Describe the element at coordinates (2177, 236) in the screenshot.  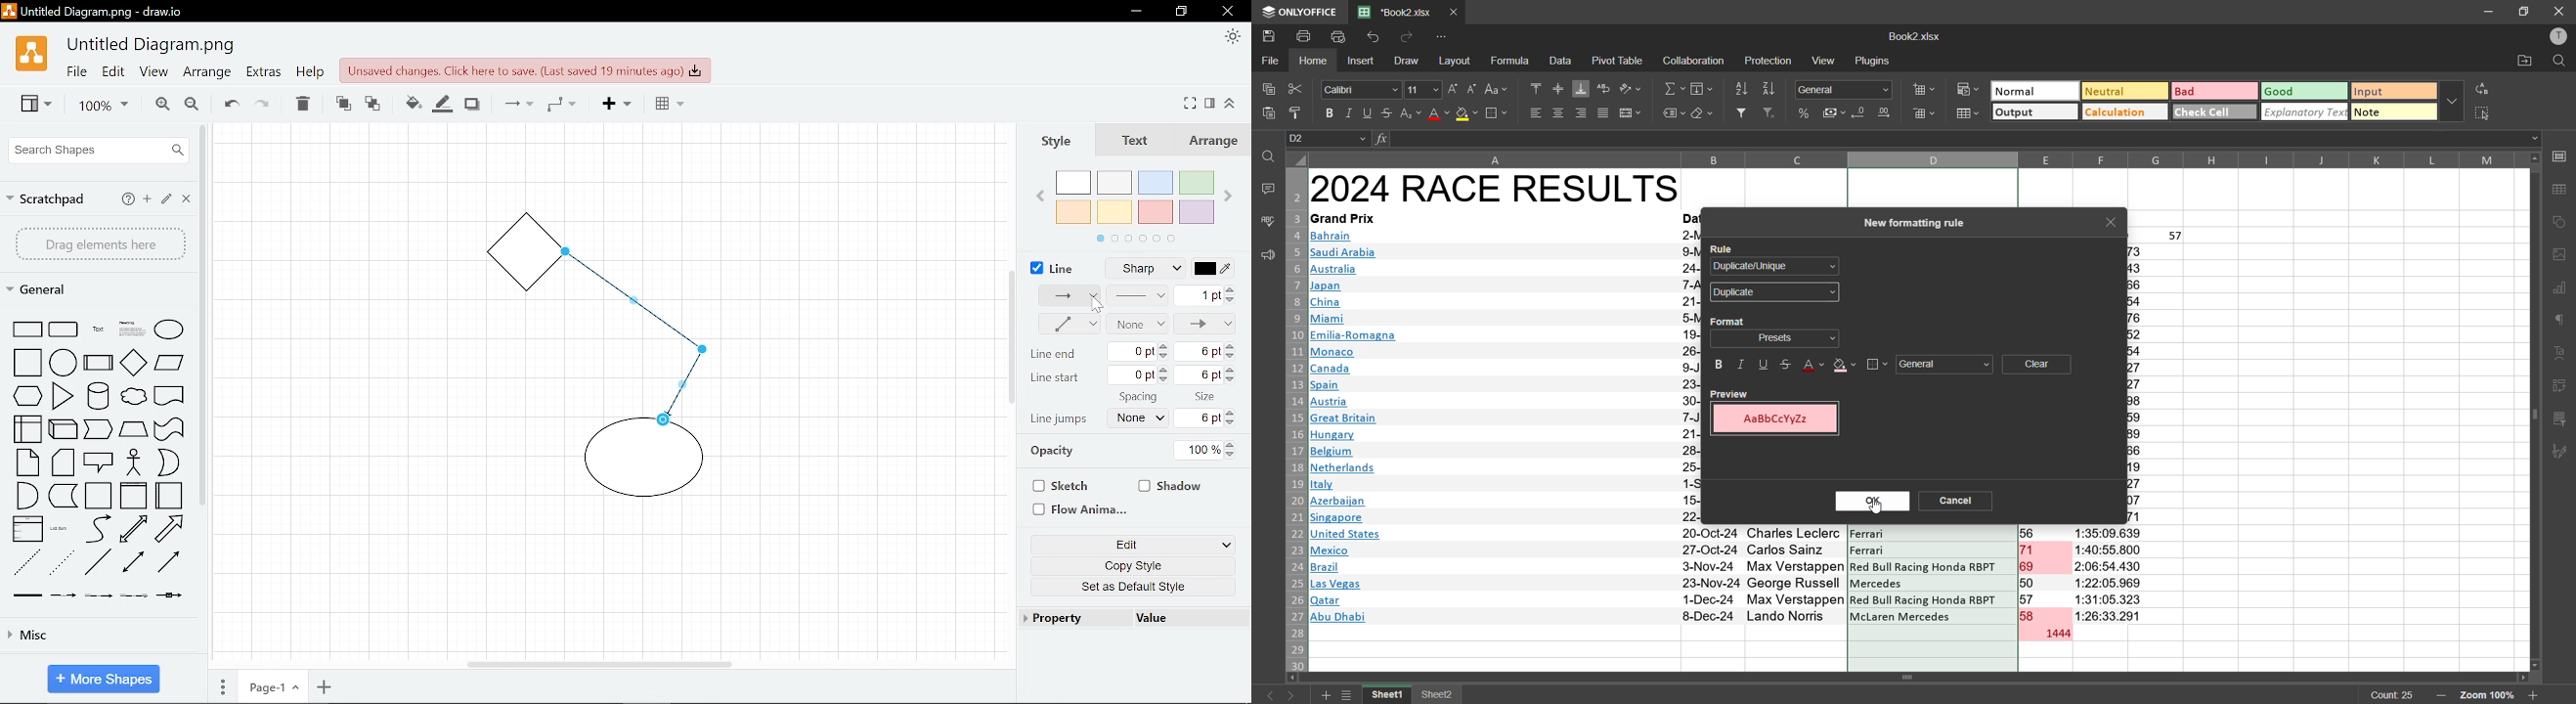
I see `57` at that location.